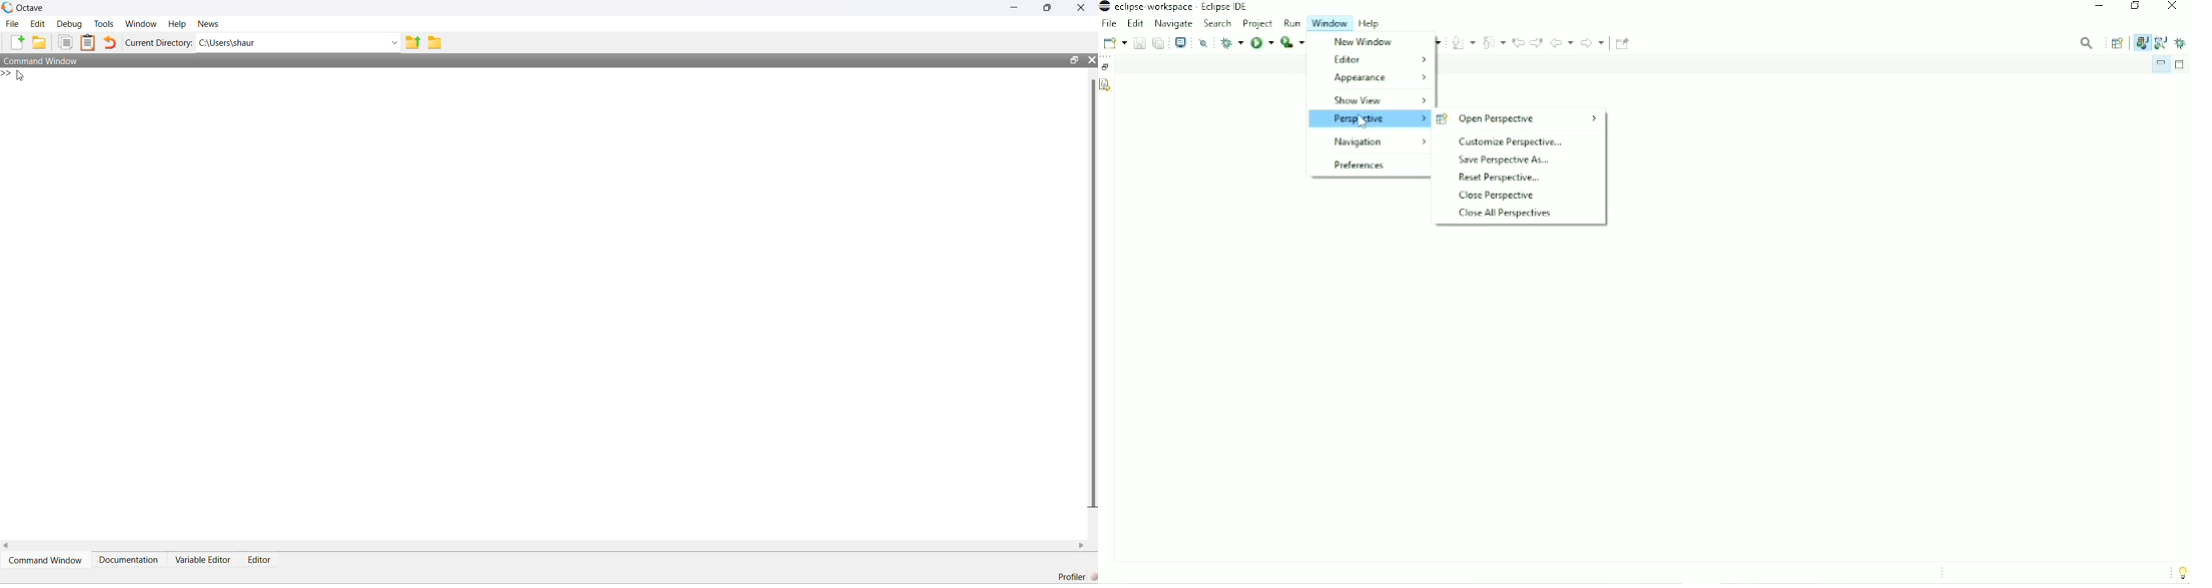 This screenshot has height=588, width=2212. Describe the element at coordinates (1497, 196) in the screenshot. I see `Close Perspective` at that location.